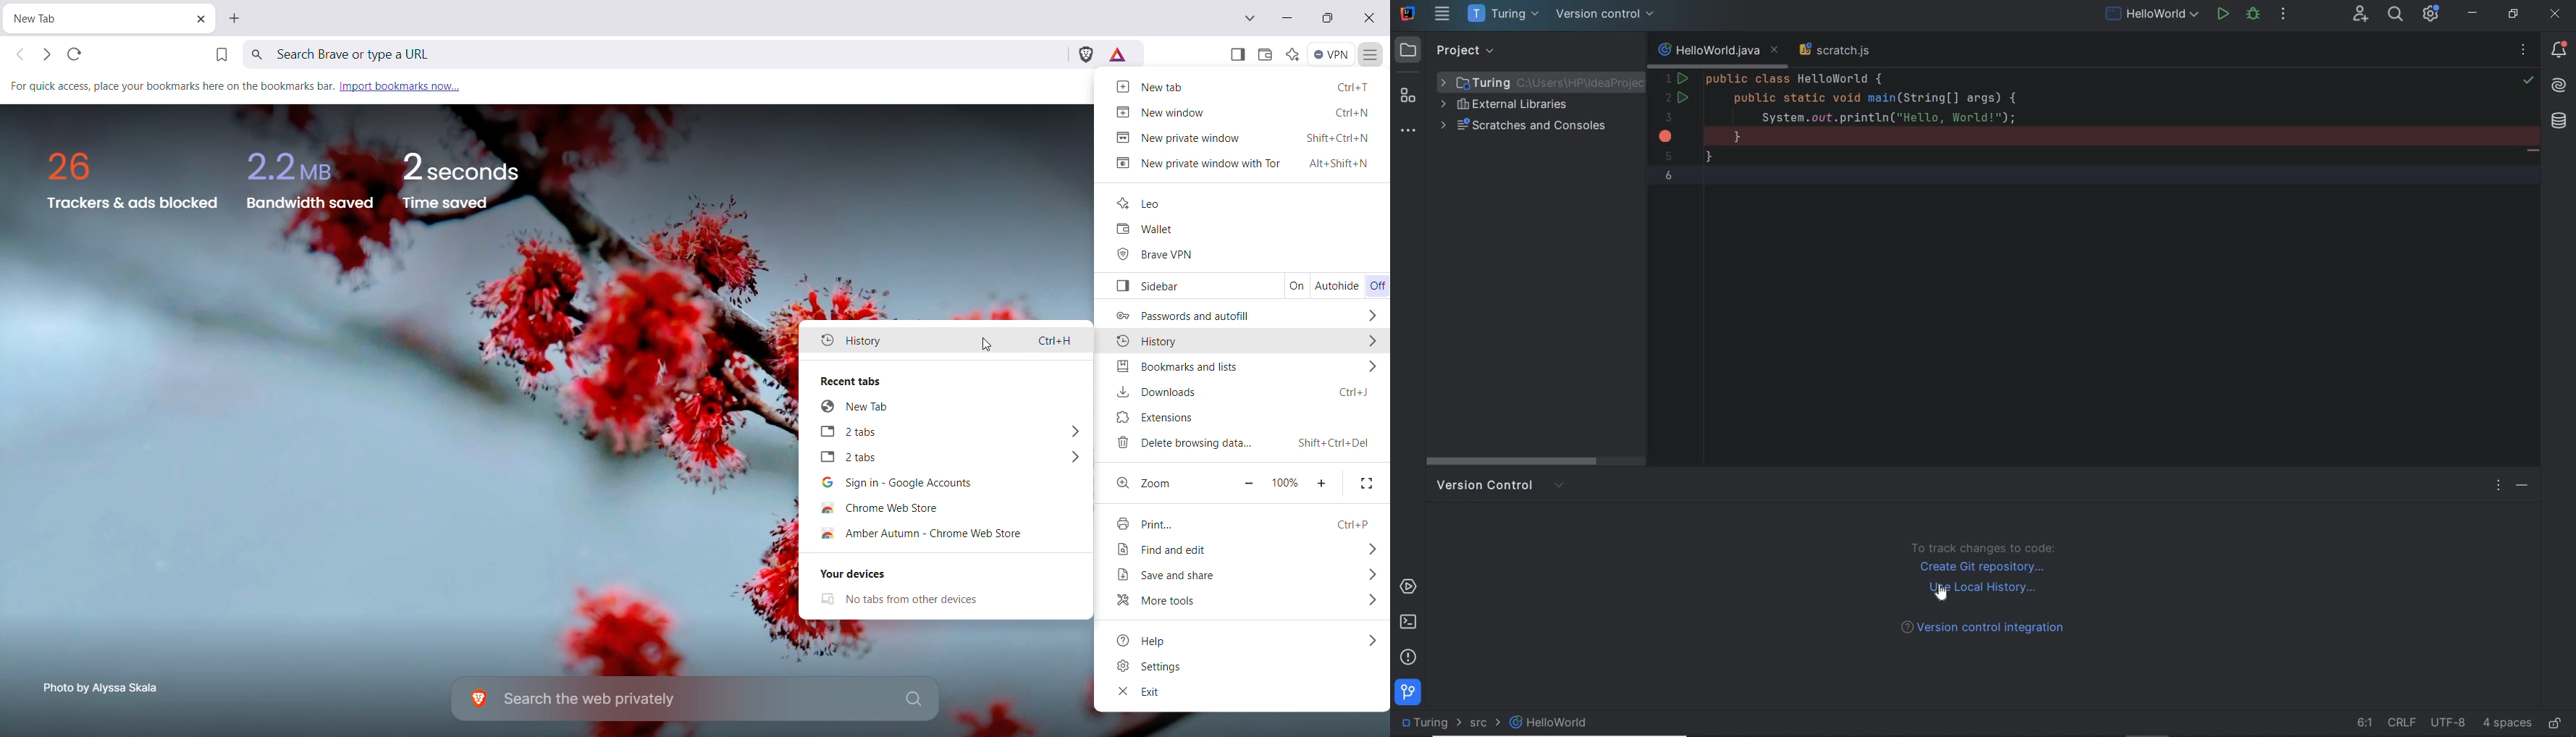  I want to click on restore down, so click(2514, 13).